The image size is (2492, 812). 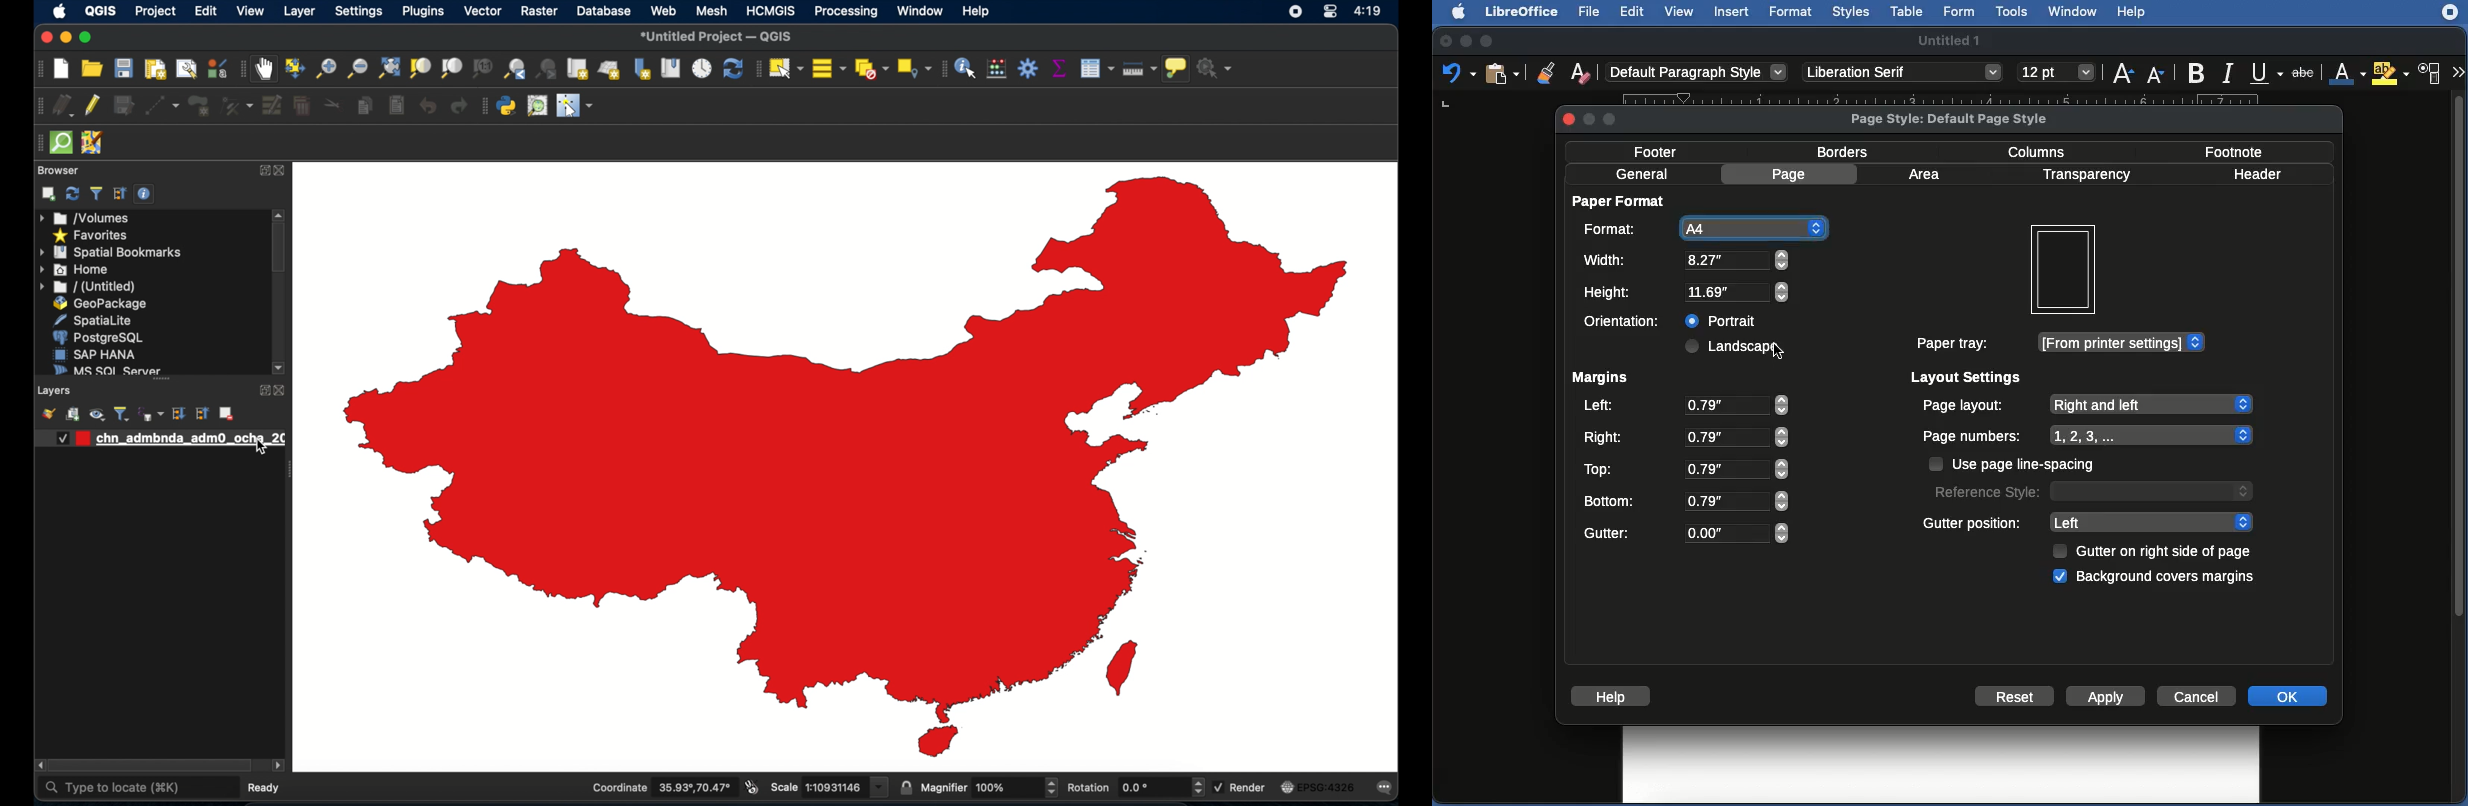 What do you see at coordinates (484, 69) in the screenshot?
I see `zoom to native resolution` at bounding box center [484, 69].